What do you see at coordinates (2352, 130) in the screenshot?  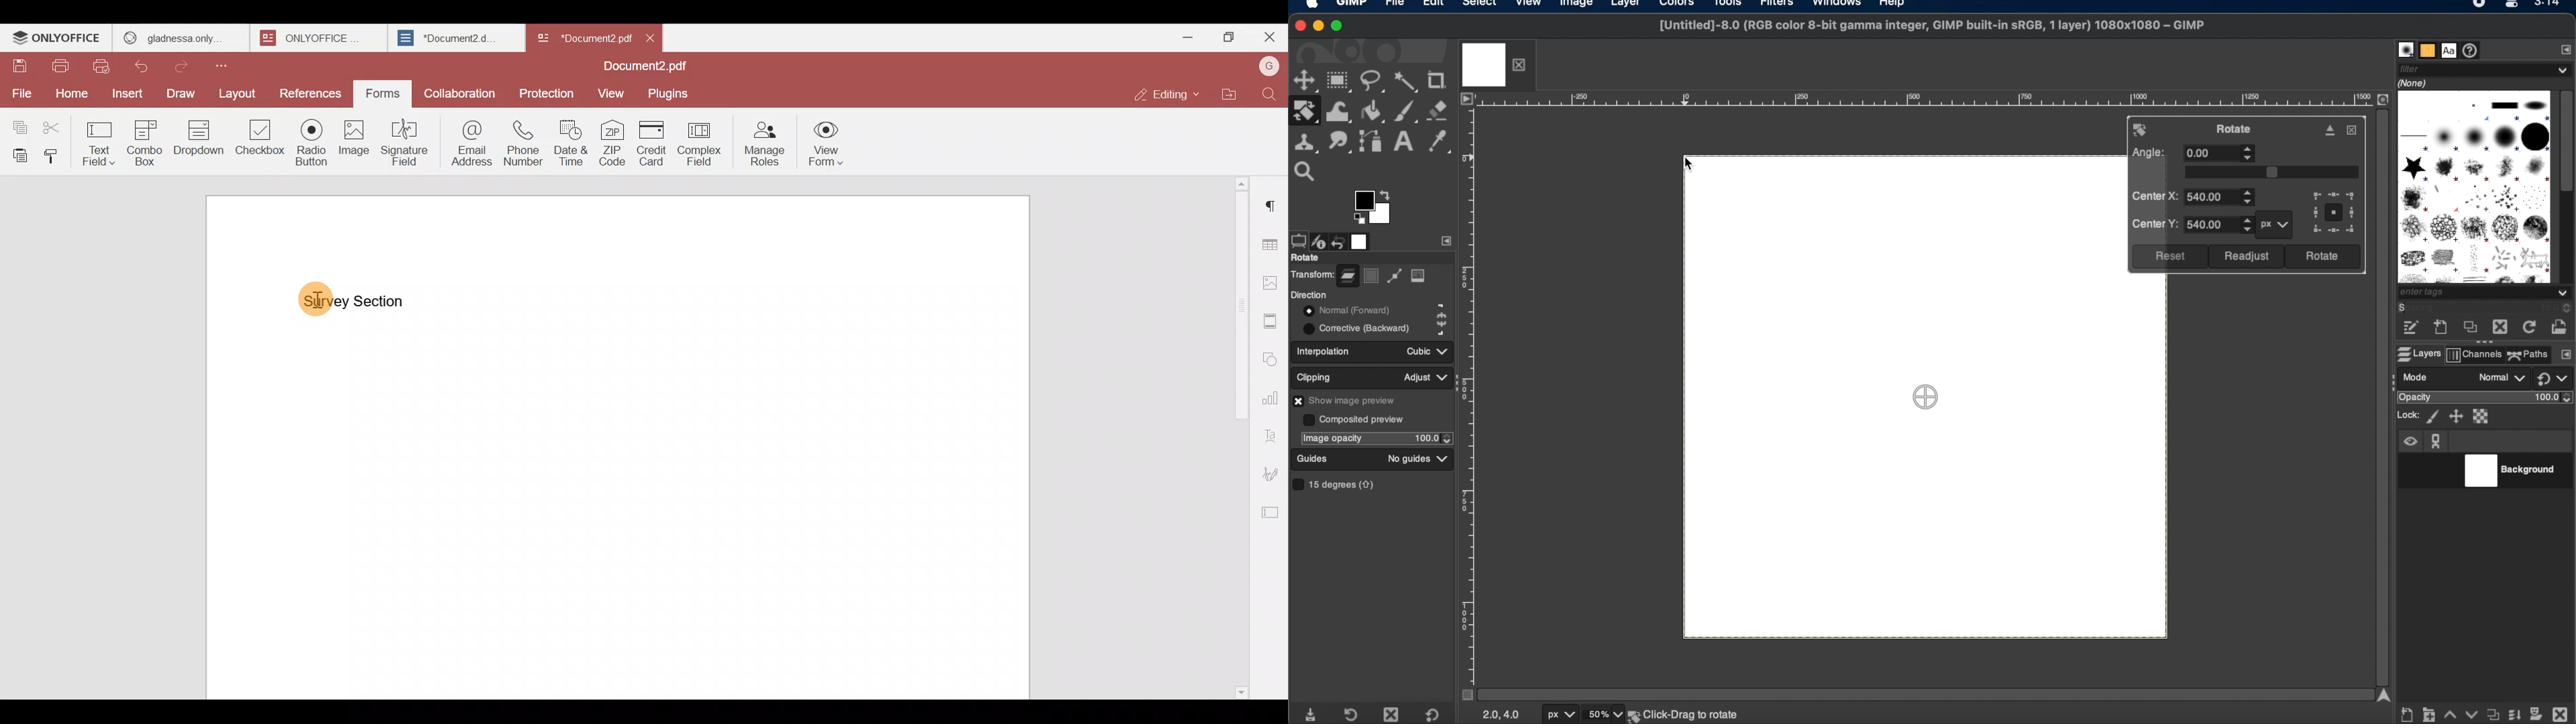 I see `close` at bounding box center [2352, 130].